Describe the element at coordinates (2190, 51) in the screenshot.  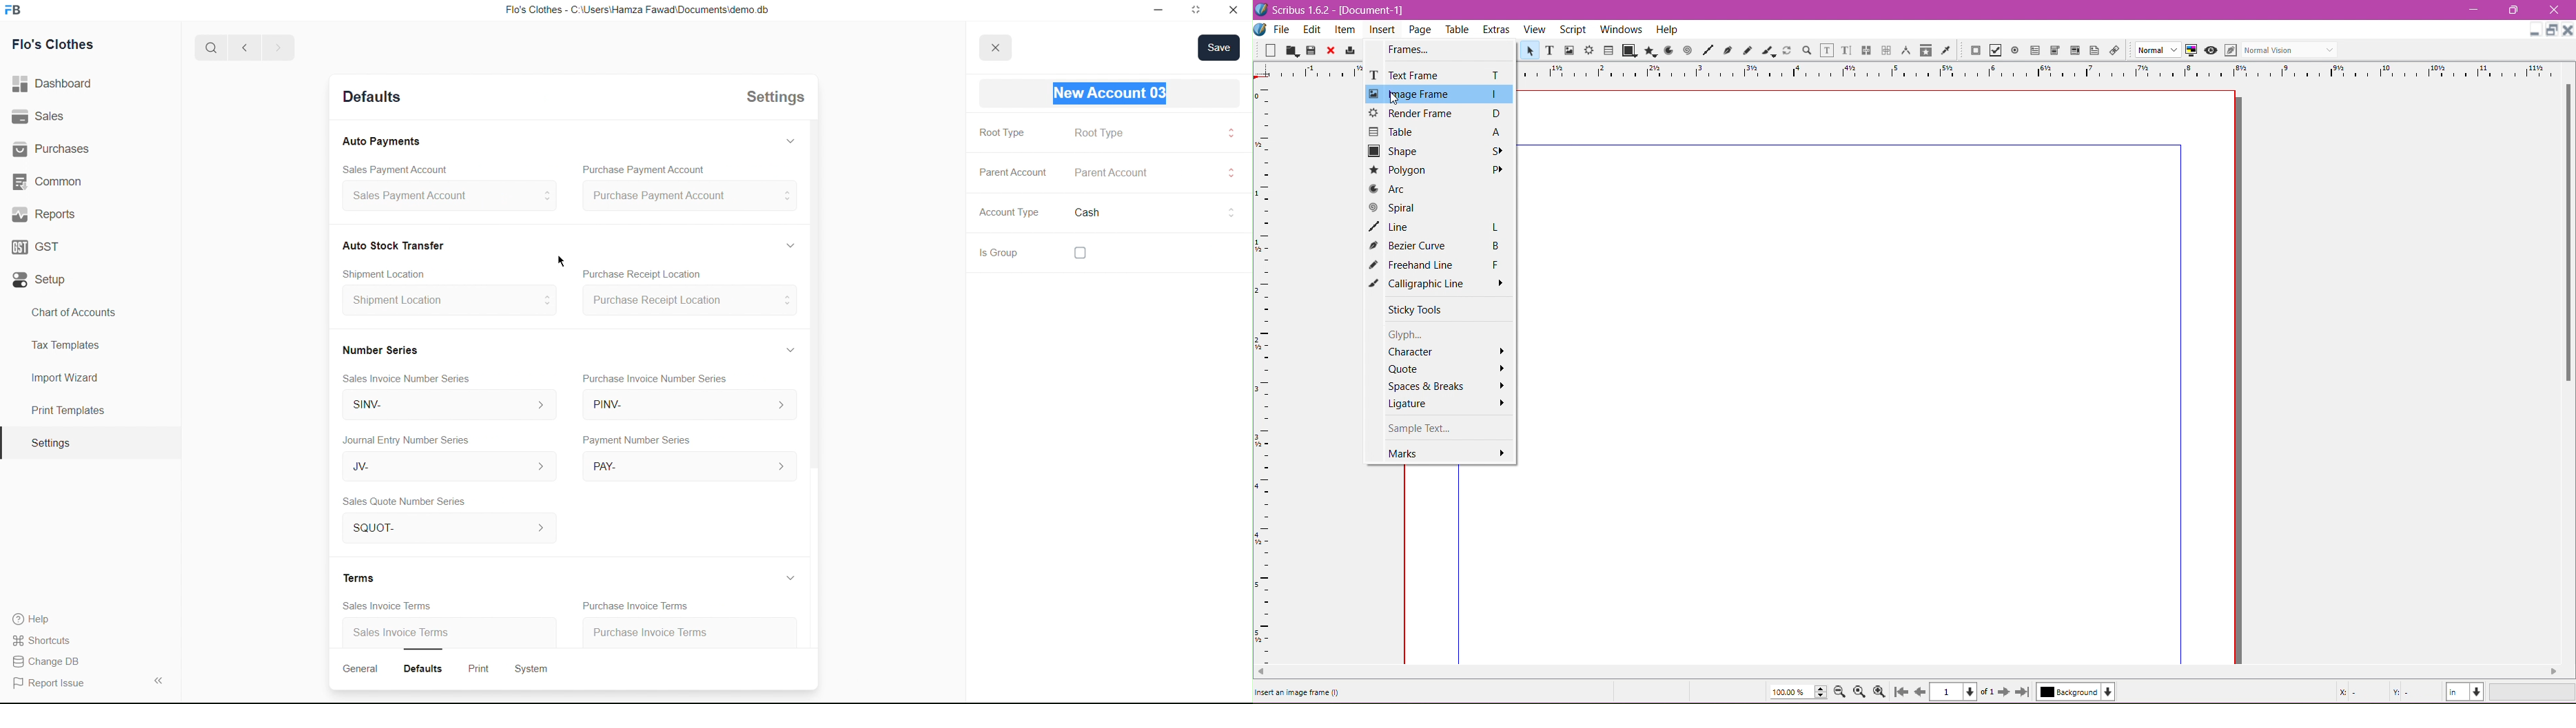
I see `Toggle Color Management System` at that location.